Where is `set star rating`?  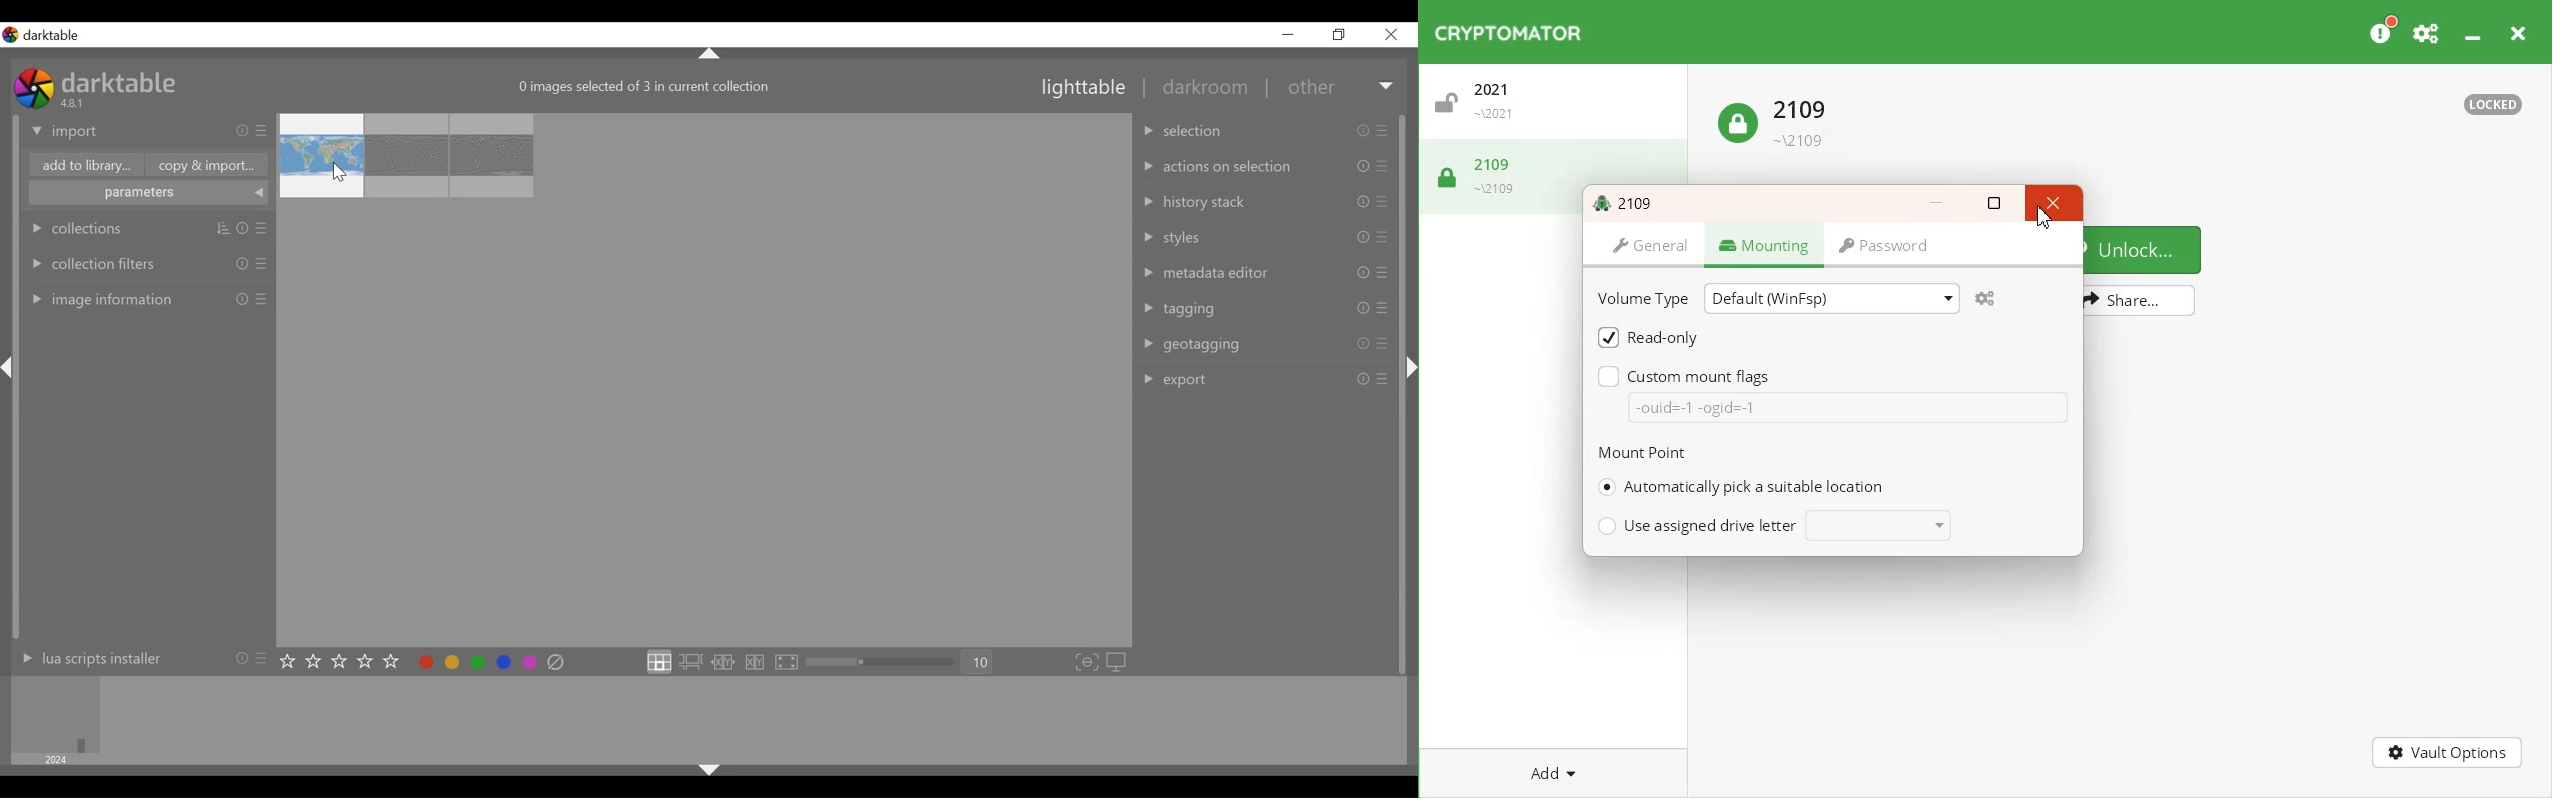 set star rating is located at coordinates (342, 662).